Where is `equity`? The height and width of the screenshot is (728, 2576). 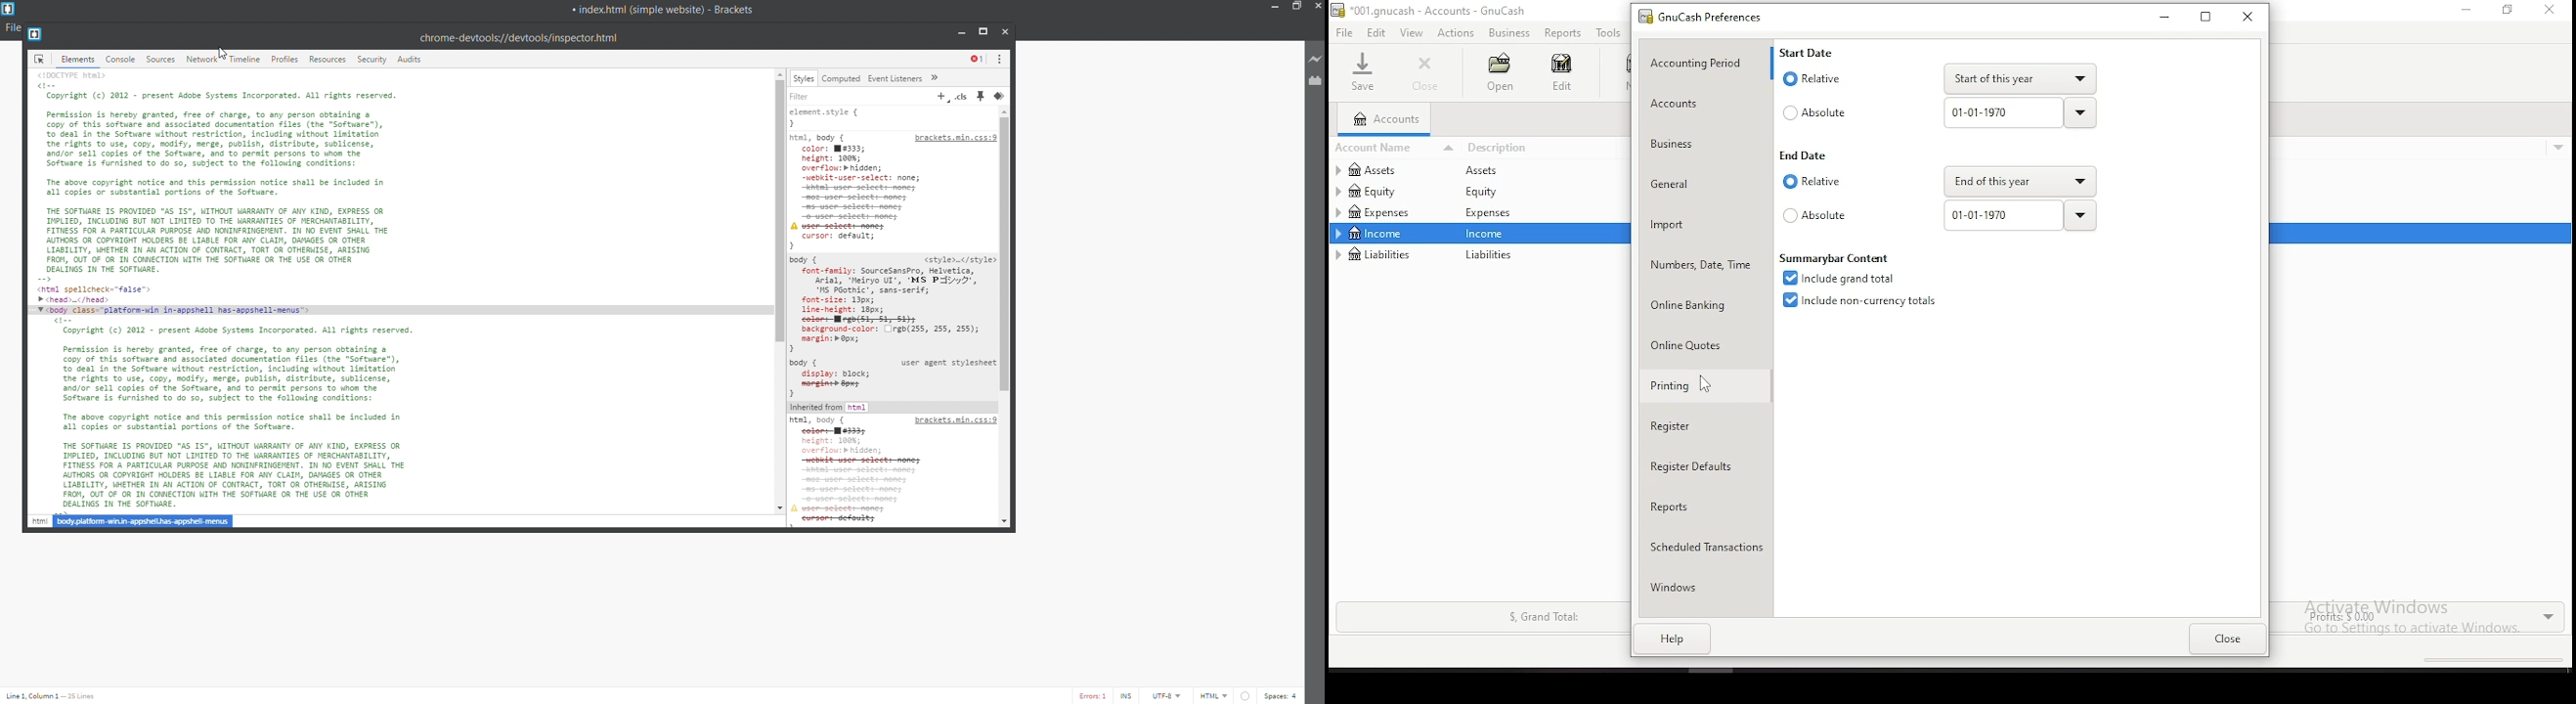
equity is located at coordinates (1373, 191).